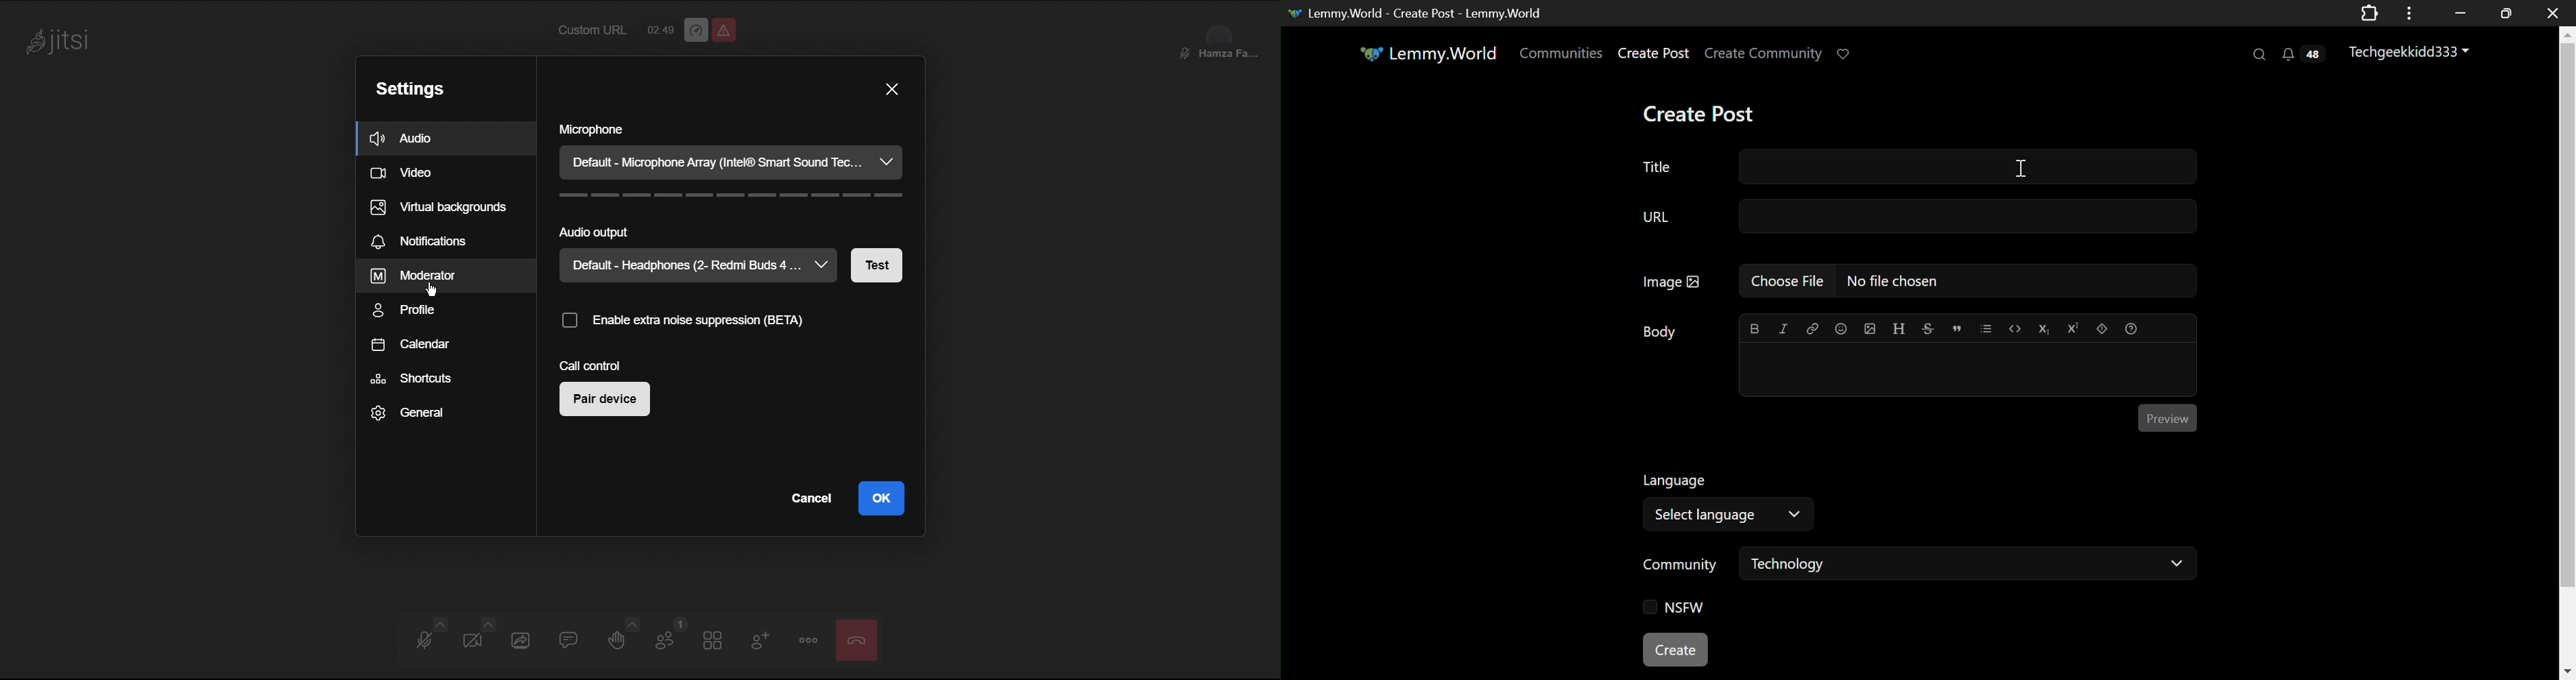  I want to click on Participant View, so click(1224, 34).